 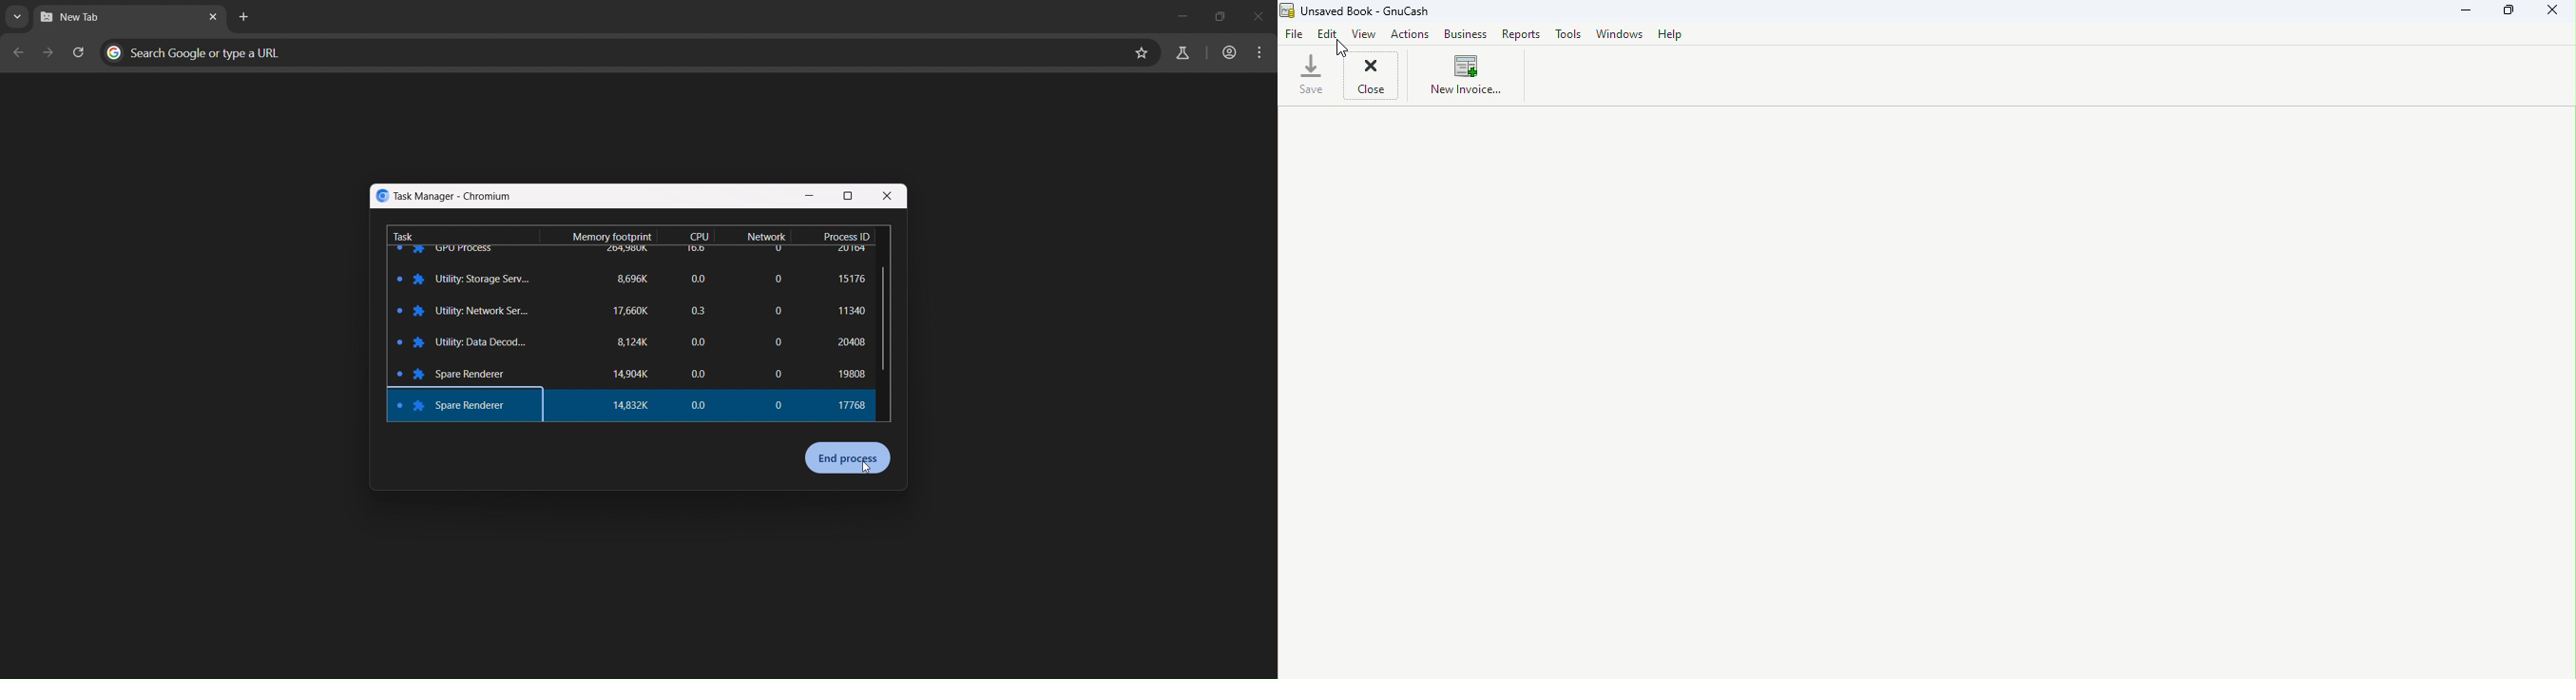 What do you see at coordinates (1410, 34) in the screenshot?
I see `Actions` at bounding box center [1410, 34].